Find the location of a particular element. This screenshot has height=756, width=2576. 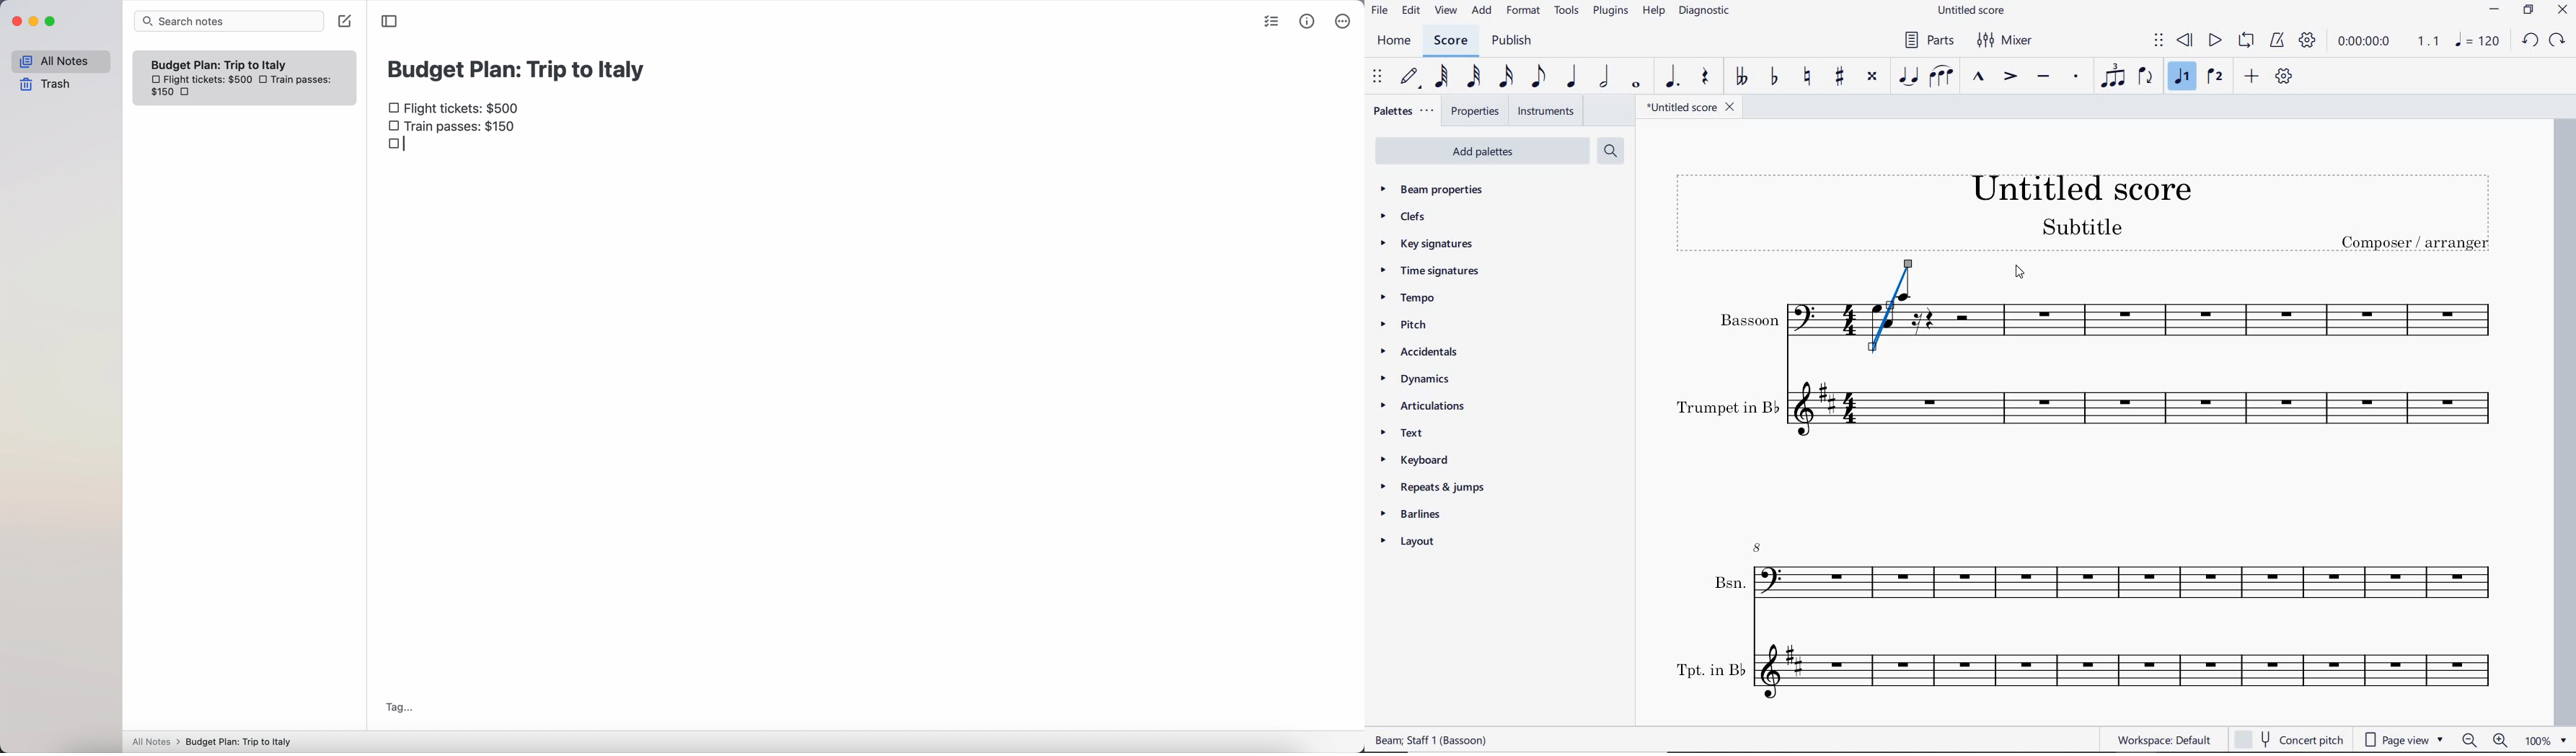

repeats & jumps is located at coordinates (1439, 488).